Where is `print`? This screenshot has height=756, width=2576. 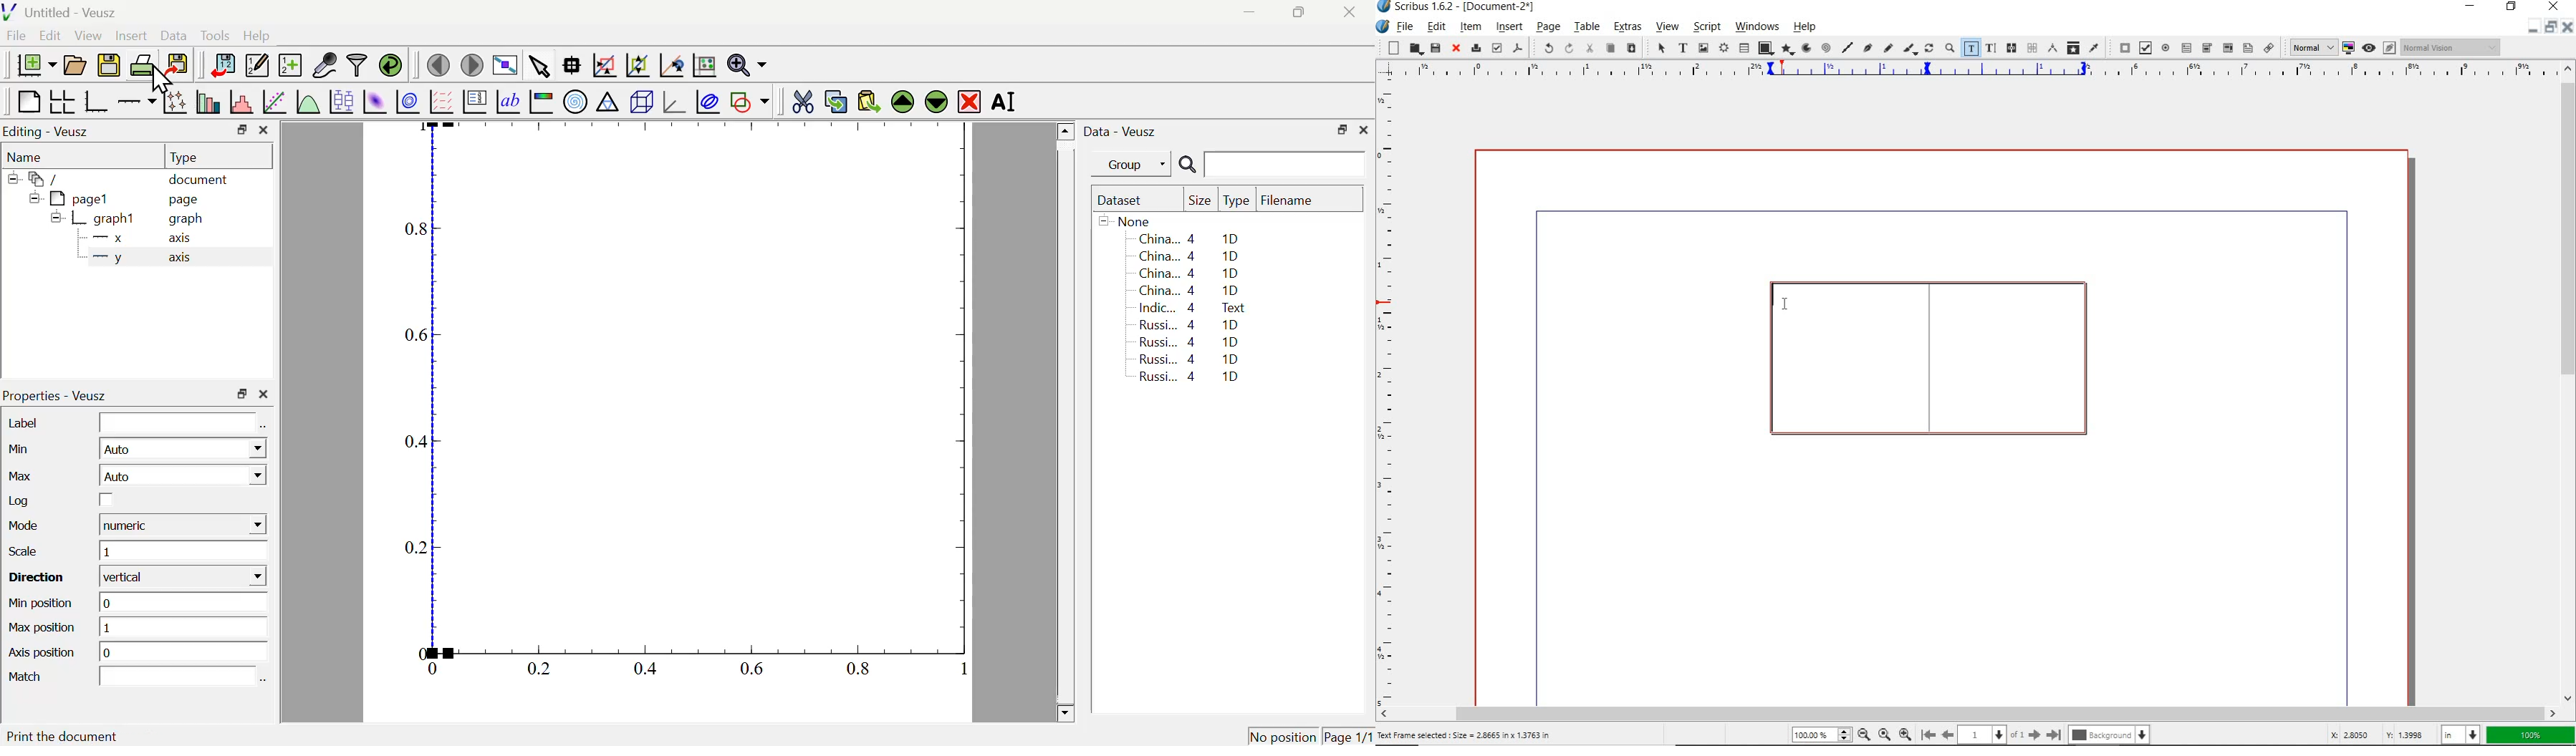 print is located at coordinates (1475, 49).